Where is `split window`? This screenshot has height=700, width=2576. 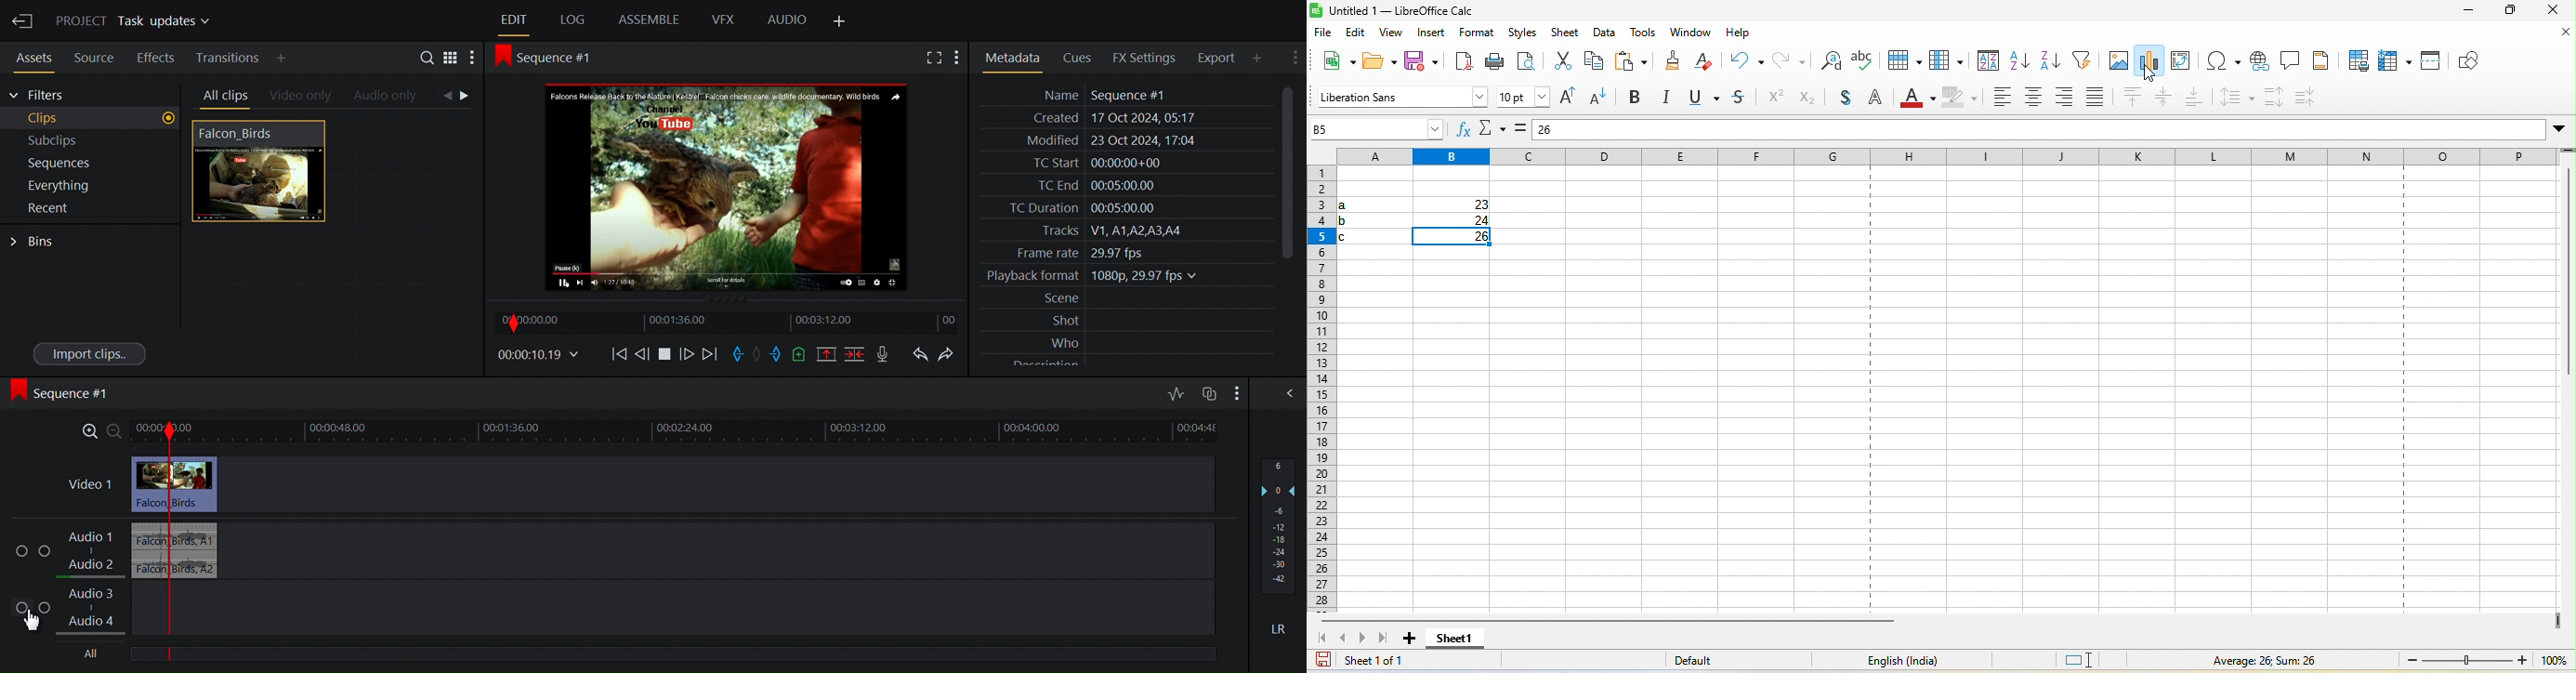
split window is located at coordinates (2432, 60).